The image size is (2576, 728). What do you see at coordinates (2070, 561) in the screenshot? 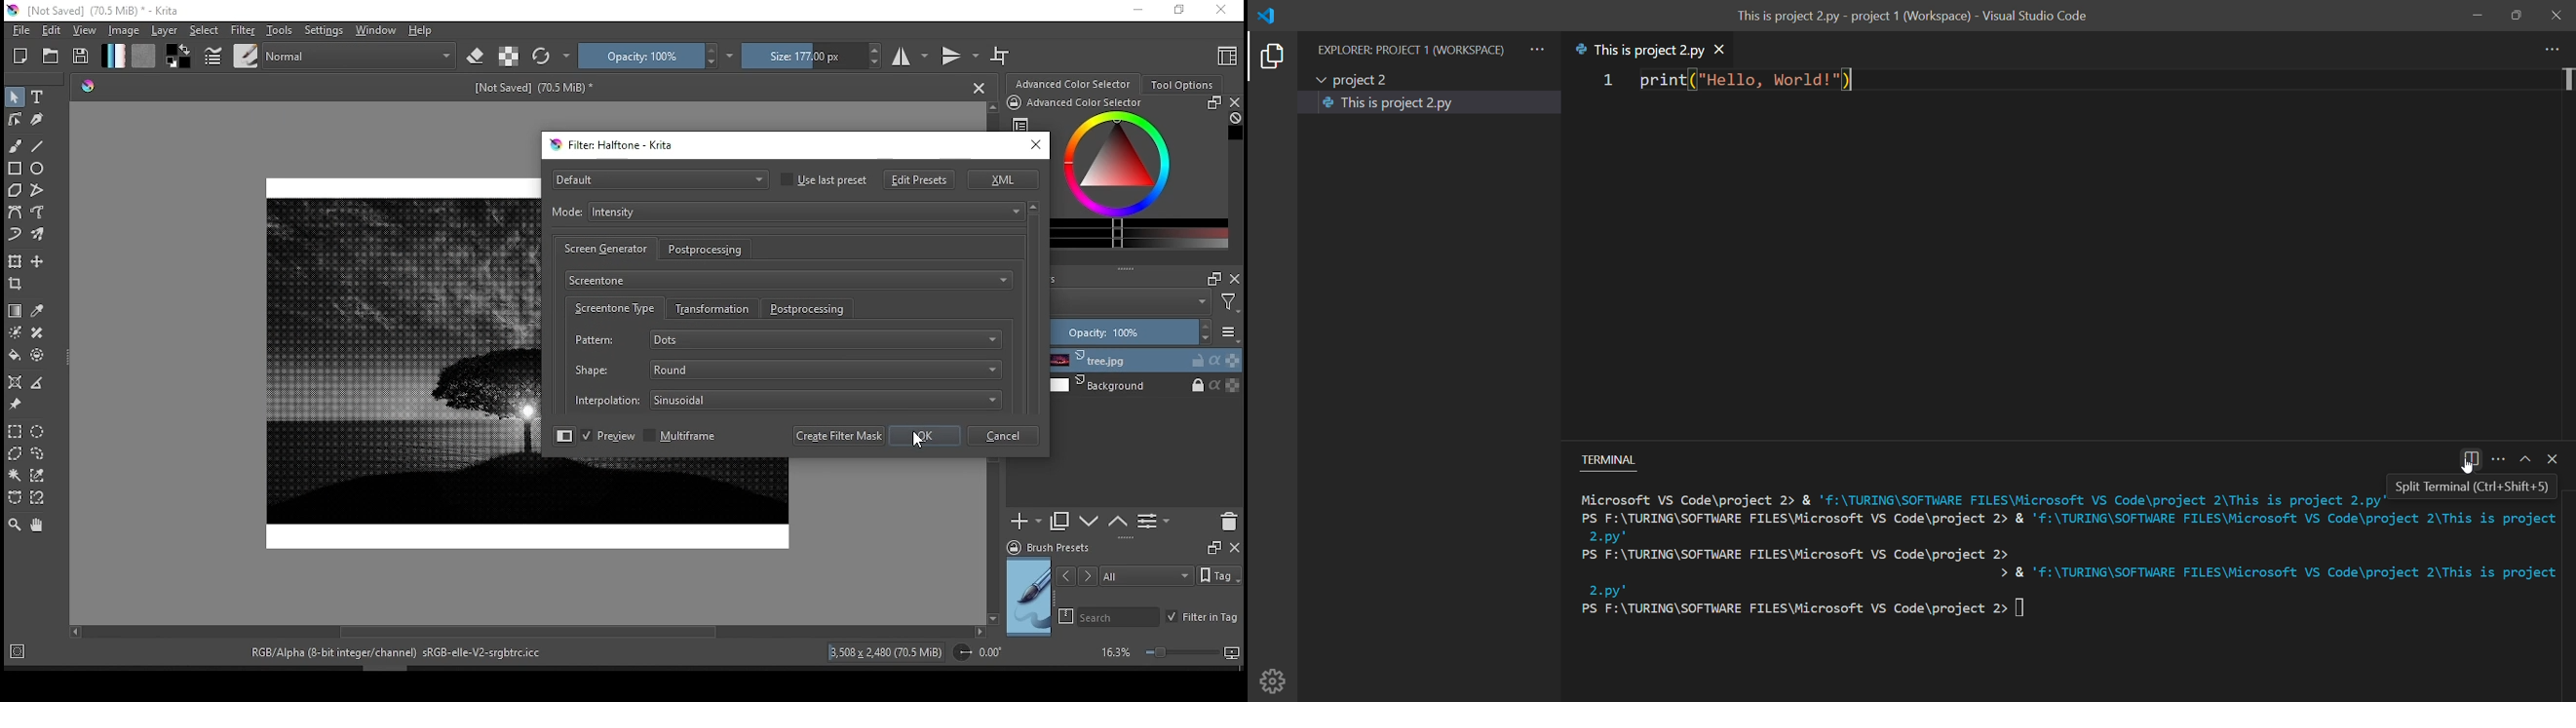
I see `Microsoft VS Code\project 2> & 'f:\TURING\SOFTWARE FILES\Microsoft VS Code\project 2\This is project 2.py' - 5
PS F:\TURING\SOFTWARE FILES\Microsoft VS Code\project 2> & 'f:\TURING\SOFTWARE FILES\Microsoft VS Code\project 2\This is project
2.py*
PS F:\TURING\SOFTWARE FILES\Microsoft VS Code\project 2>

> & 'f:\TURING\SOFTWARE FILES\Microsoft VS Code\project 2\This is project
2.py*
PS F:\TURING\SOFTWARE FILES\Microsoft VS Code\project 2> 1` at bounding box center [2070, 561].